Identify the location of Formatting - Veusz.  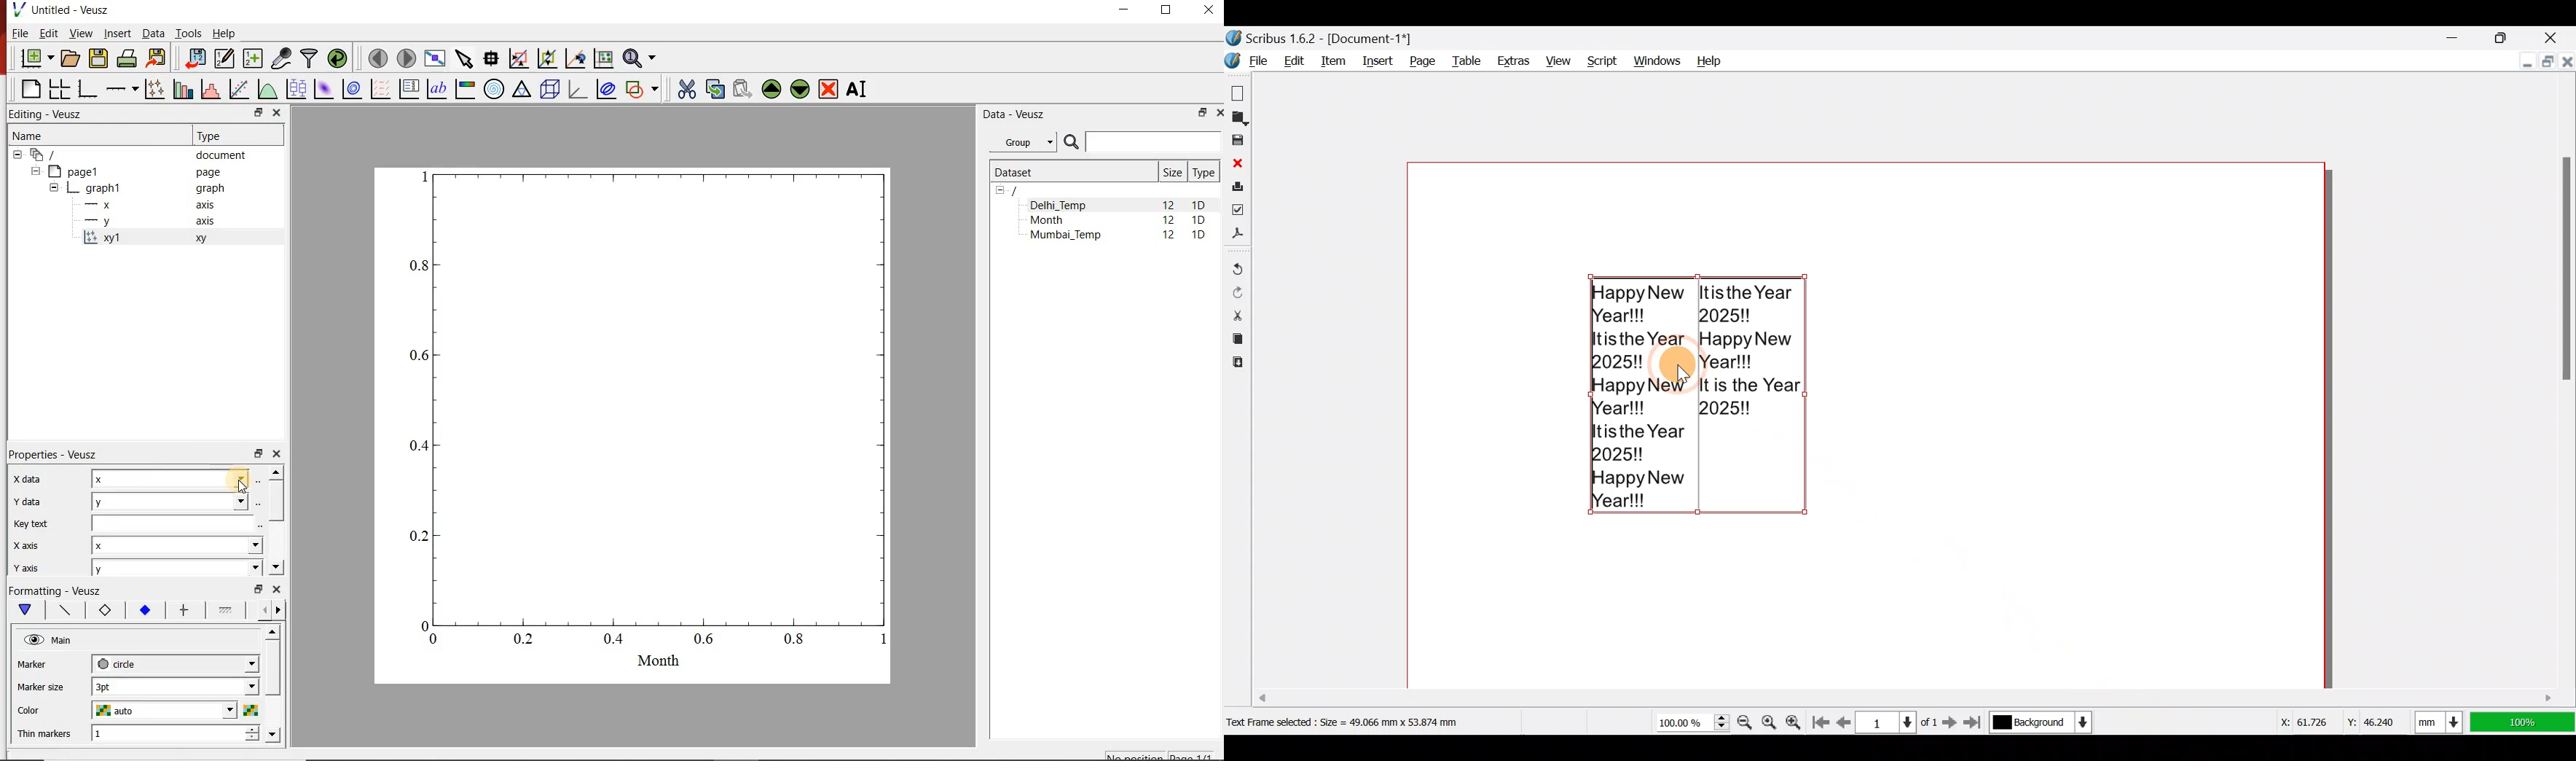
(58, 590).